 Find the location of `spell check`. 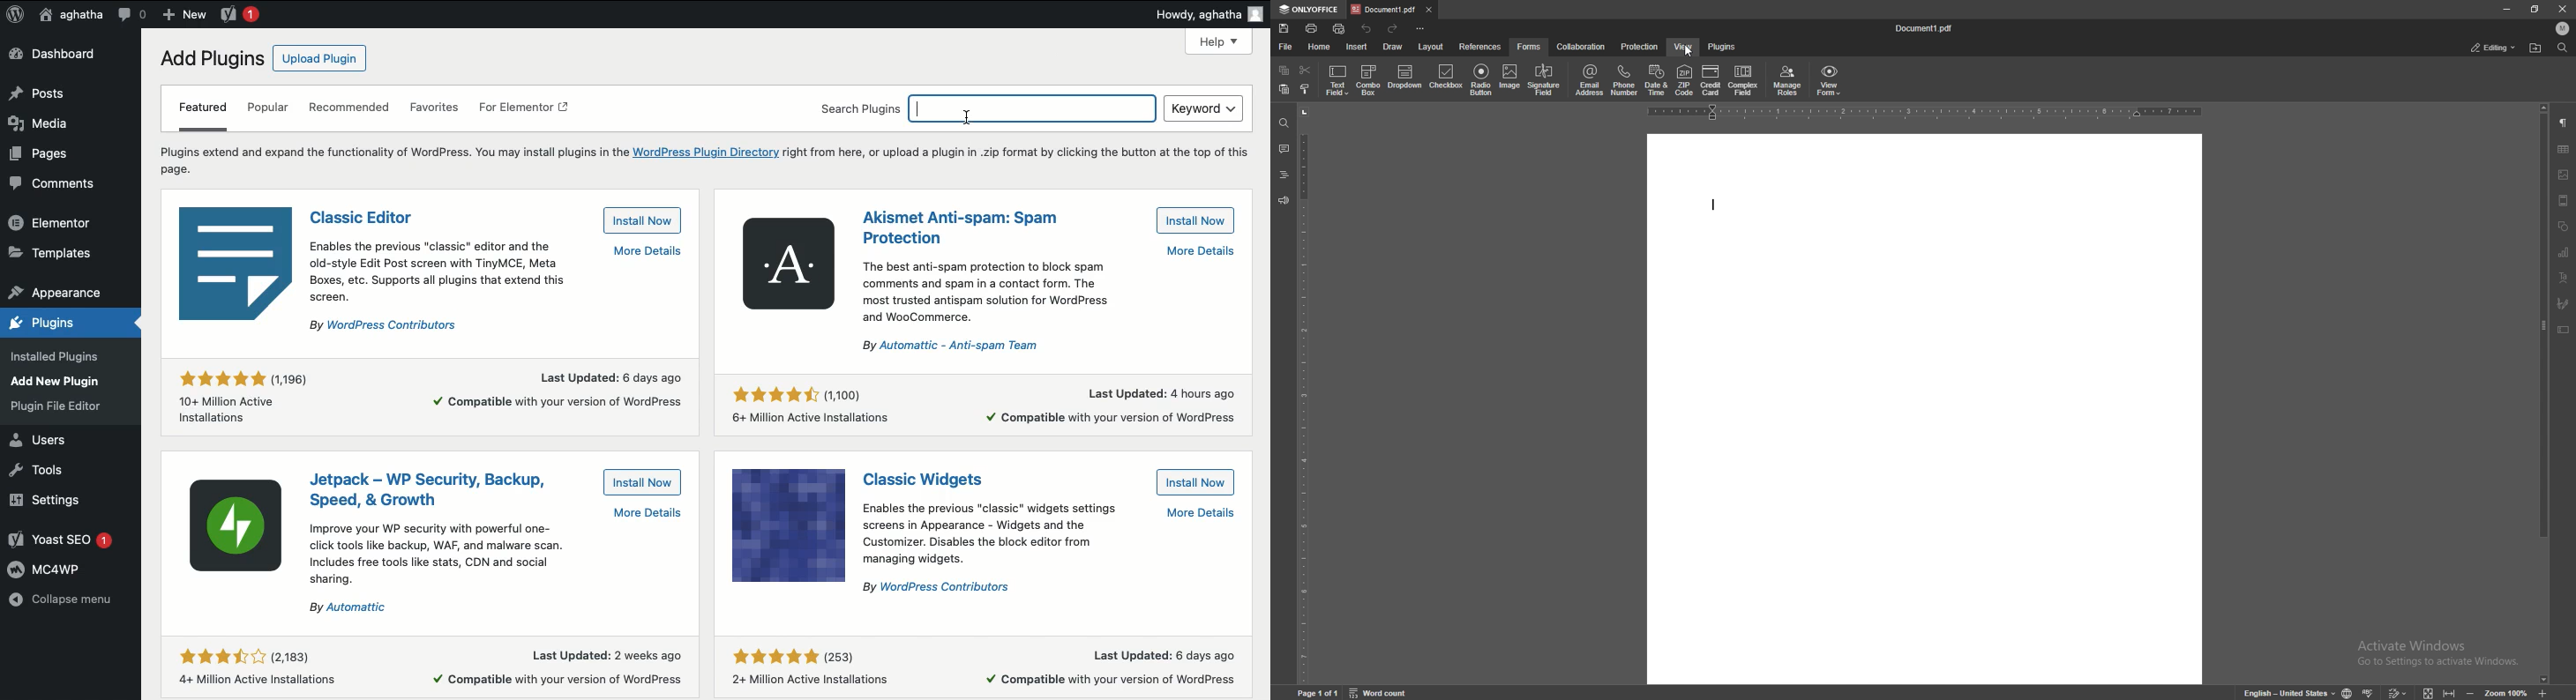

spell check is located at coordinates (2369, 692).